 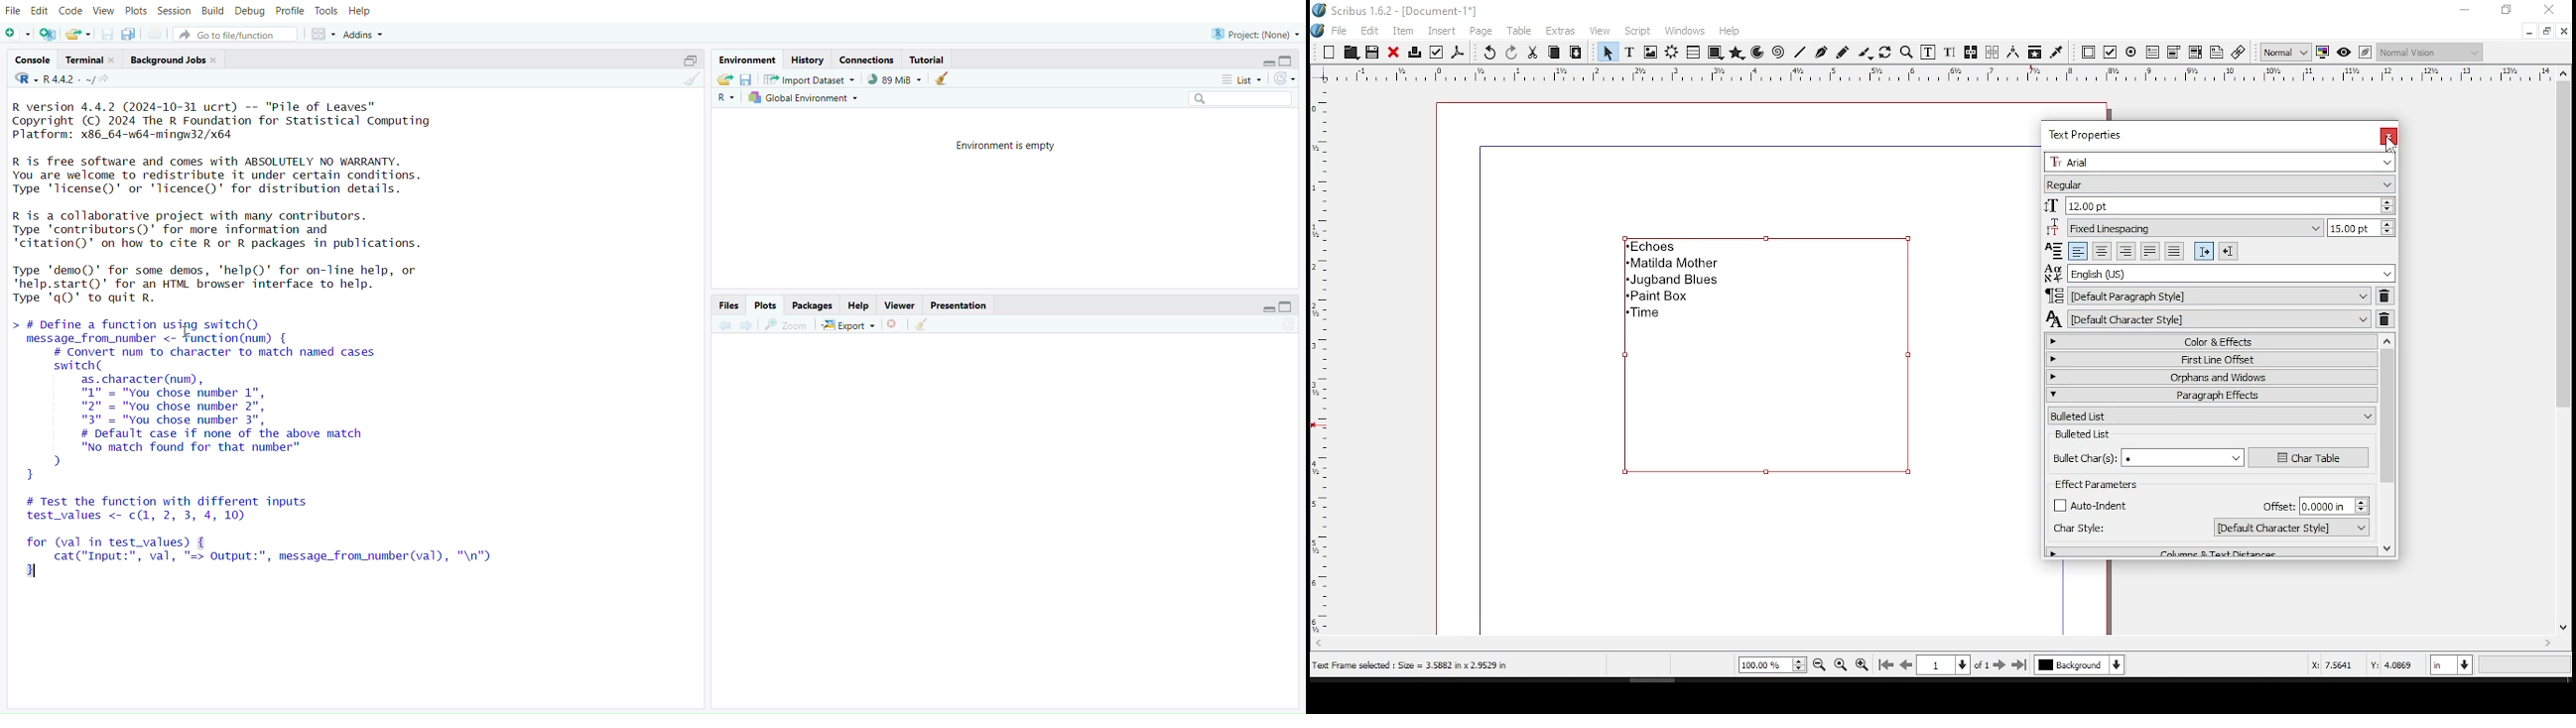 What do you see at coordinates (1646, 313) in the screenshot?
I see `time` at bounding box center [1646, 313].